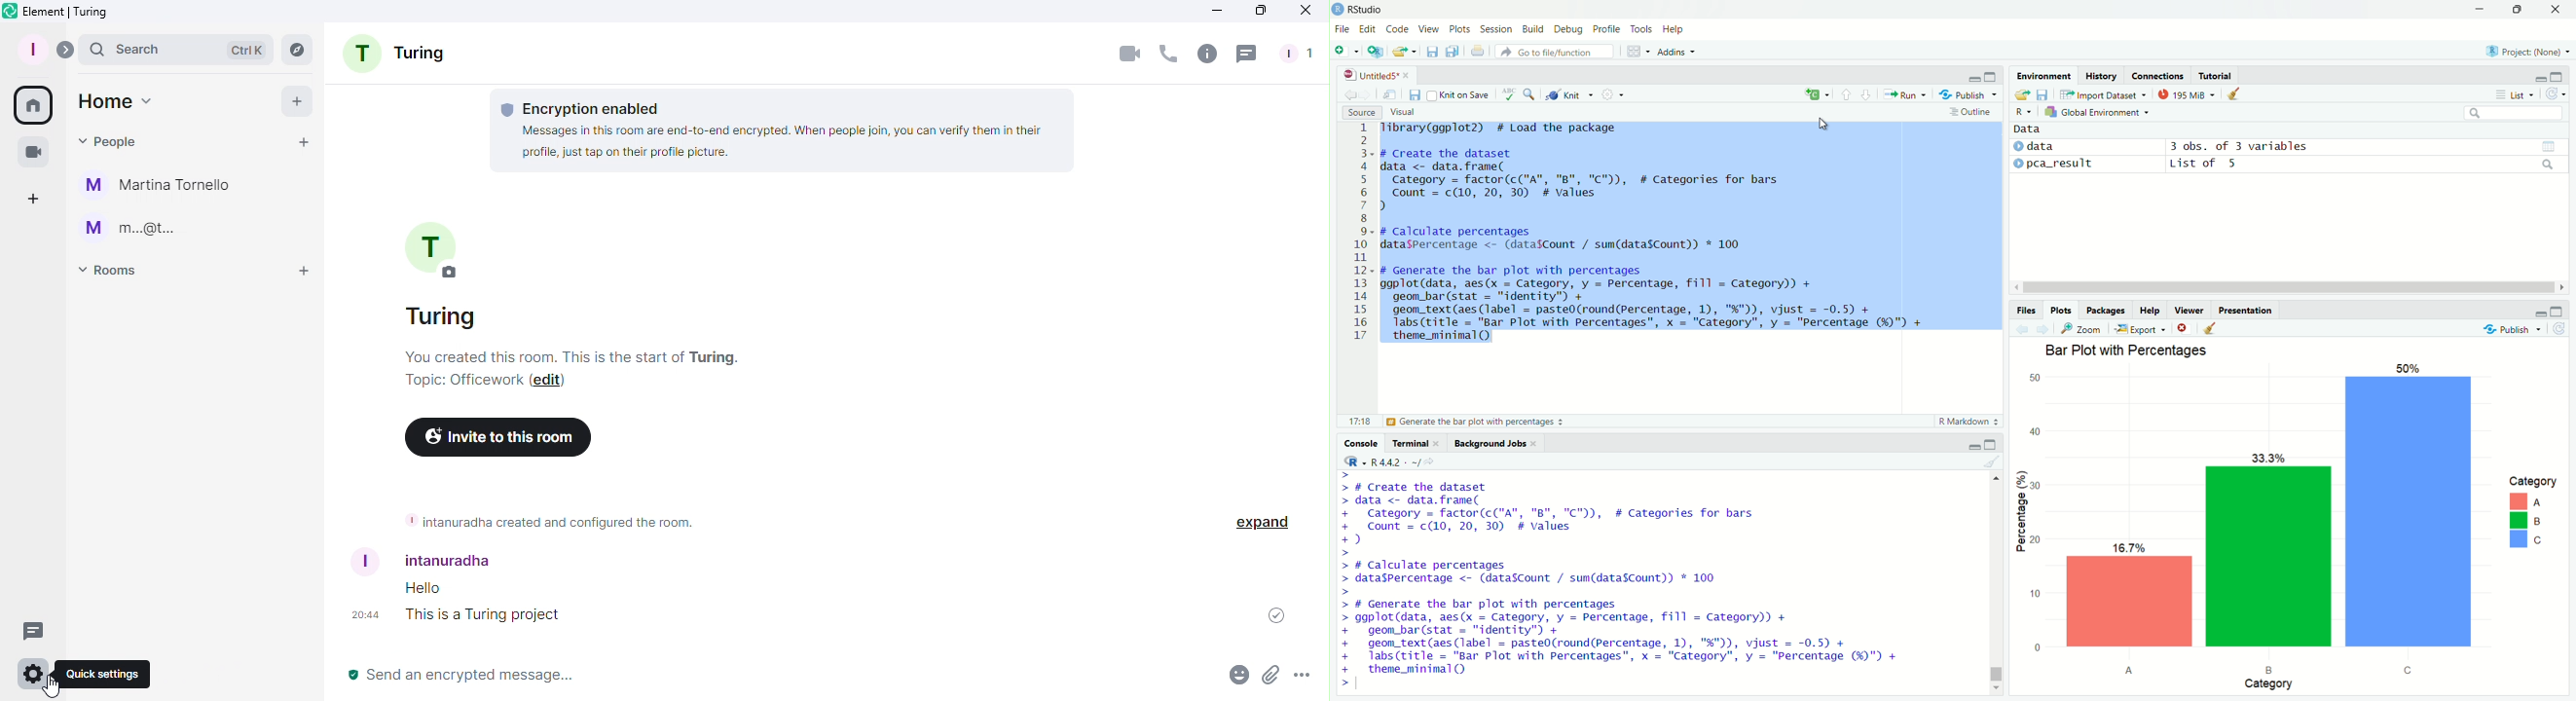 The width and height of the screenshot is (2576, 728). Describe the element at coordinates (2554, 93) in the screenshot. I see `refresh` at that location.